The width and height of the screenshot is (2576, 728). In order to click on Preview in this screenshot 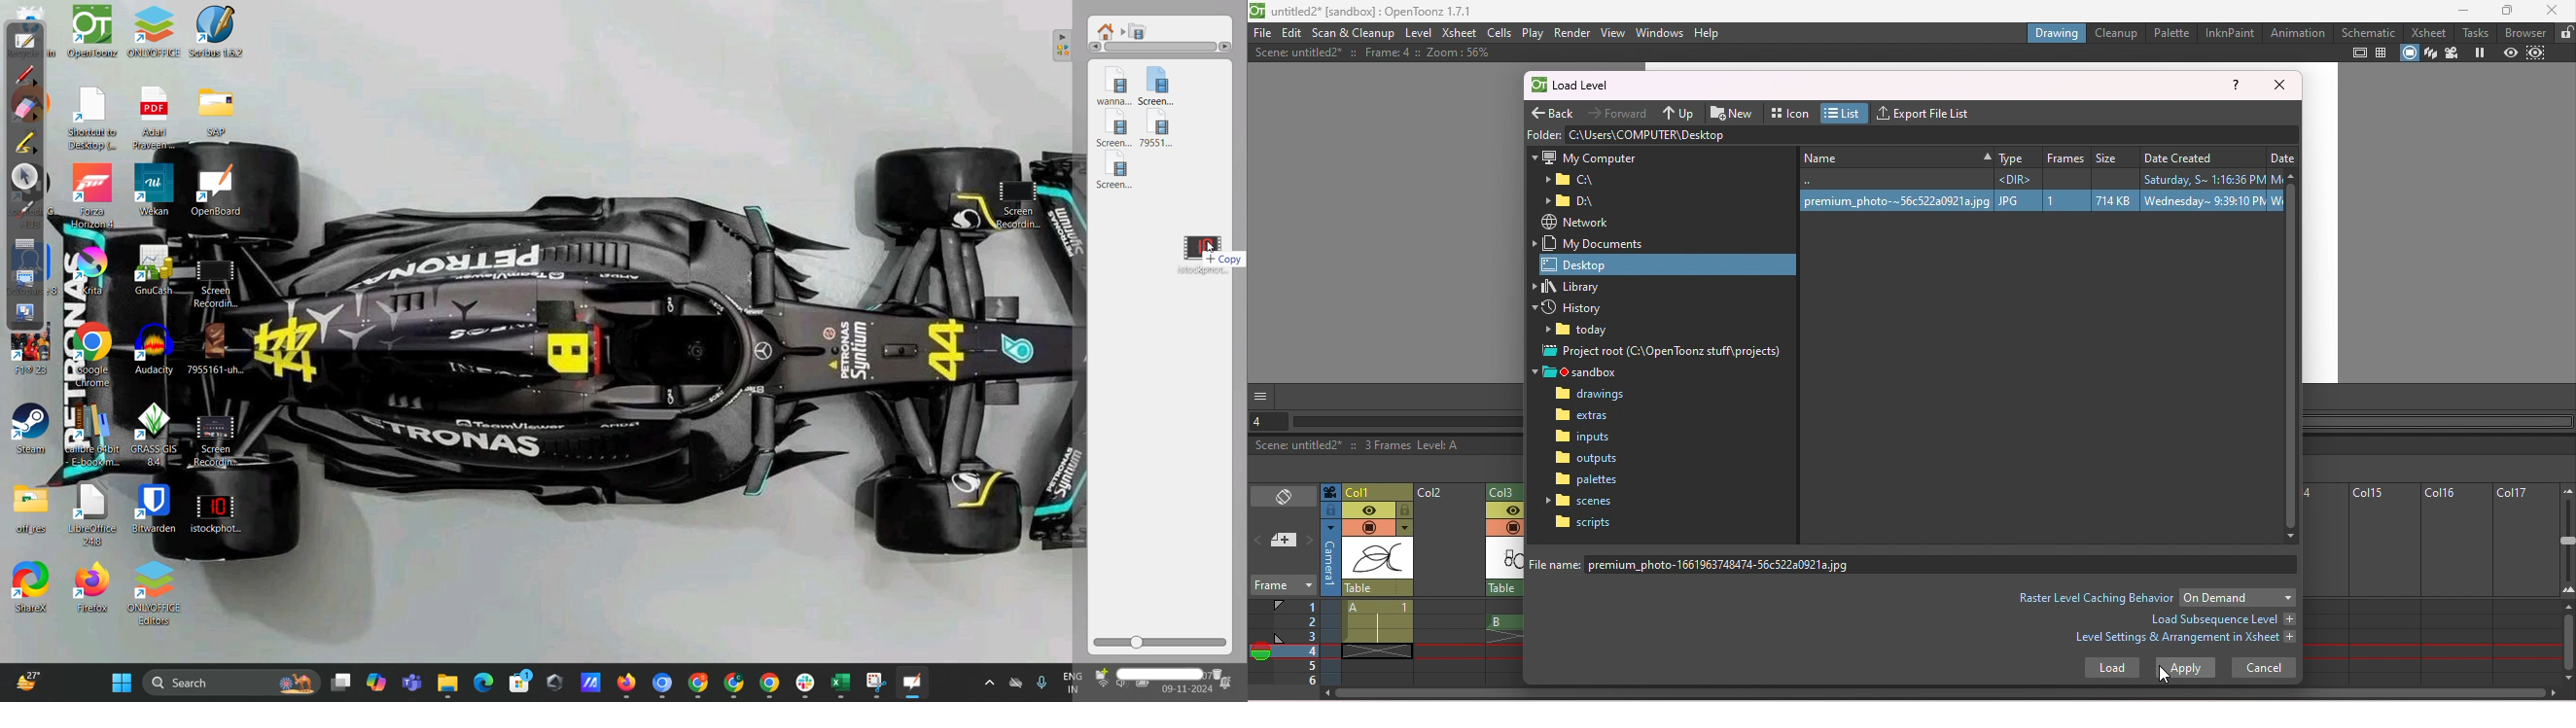, I will do `click(2510, 53)`.